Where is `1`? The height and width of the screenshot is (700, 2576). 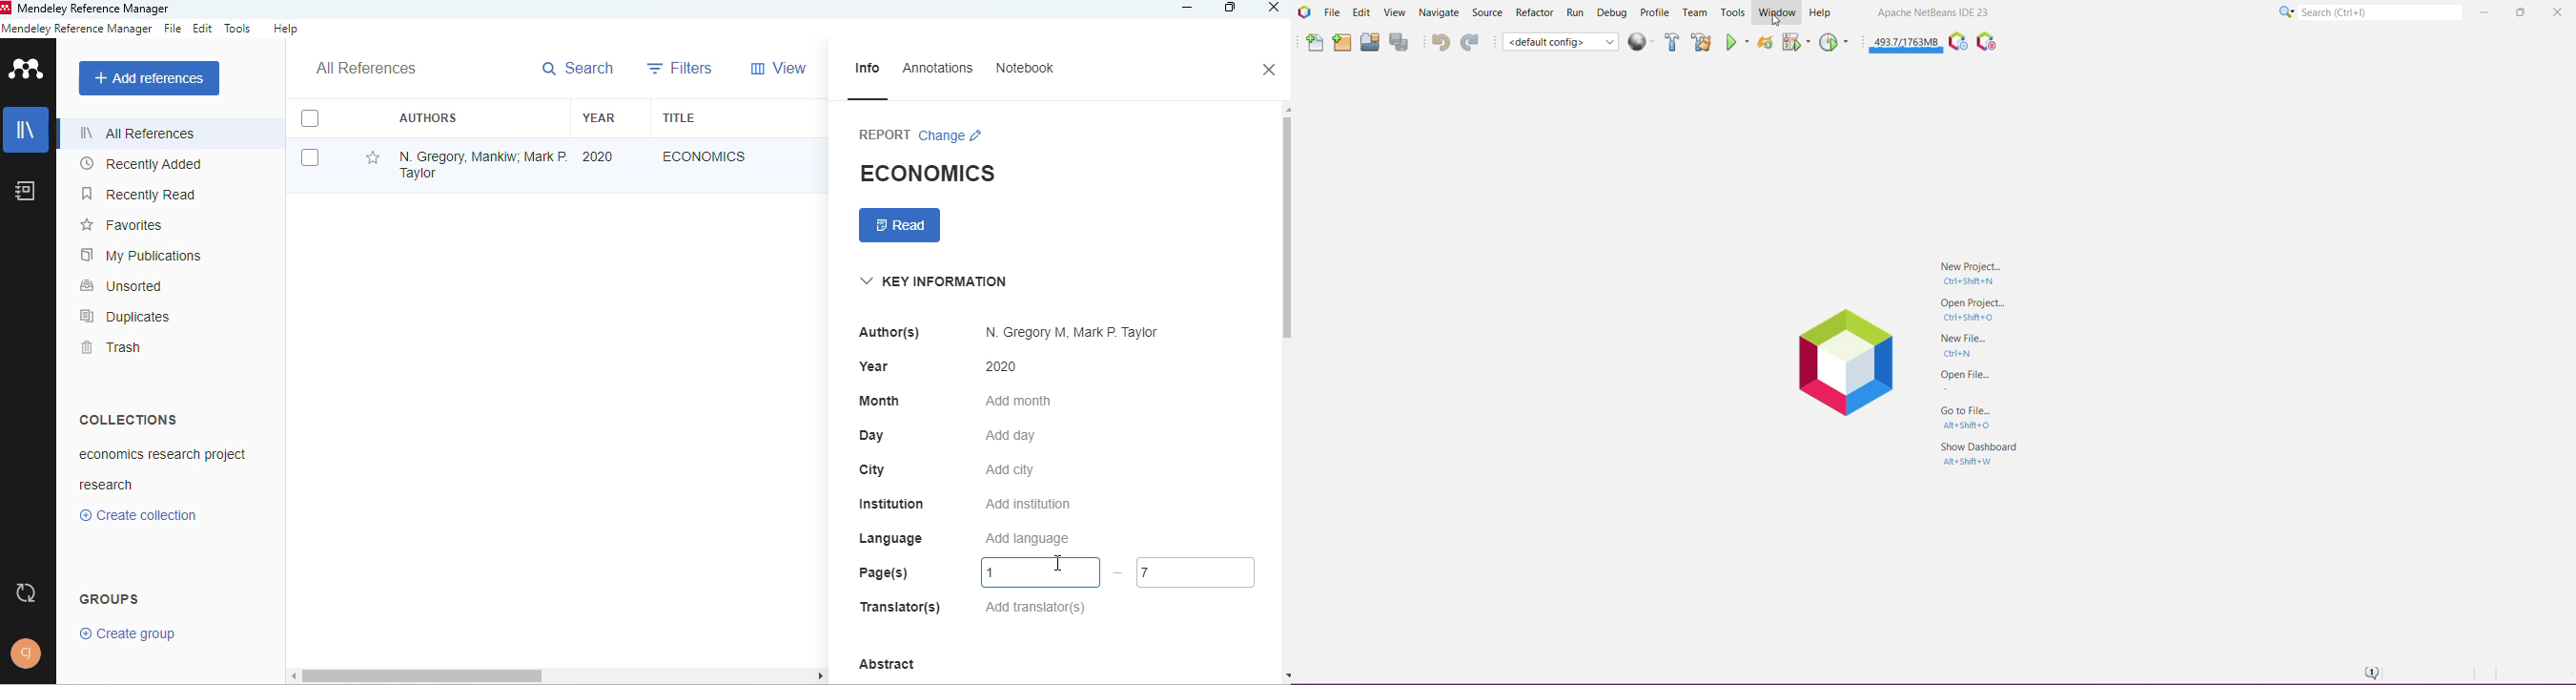 1 is located at coordinates (1042, 572).